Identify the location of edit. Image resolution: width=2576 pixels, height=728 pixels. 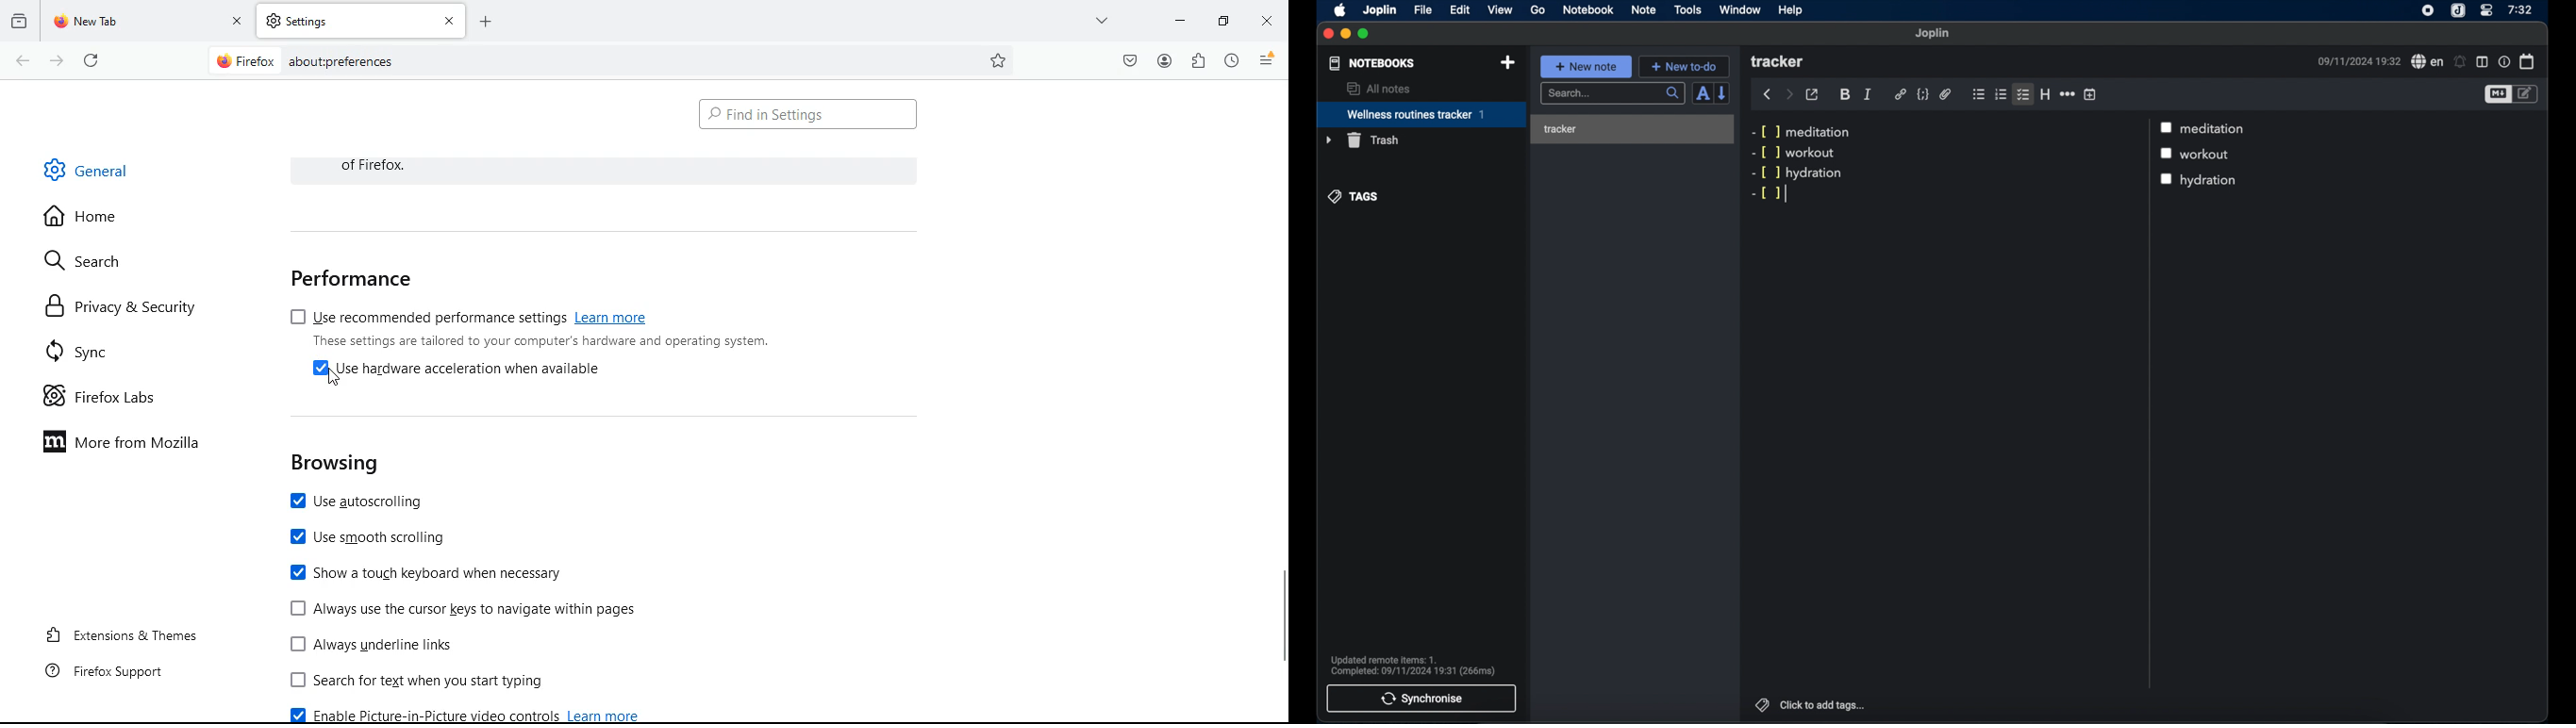
(1460, 10).